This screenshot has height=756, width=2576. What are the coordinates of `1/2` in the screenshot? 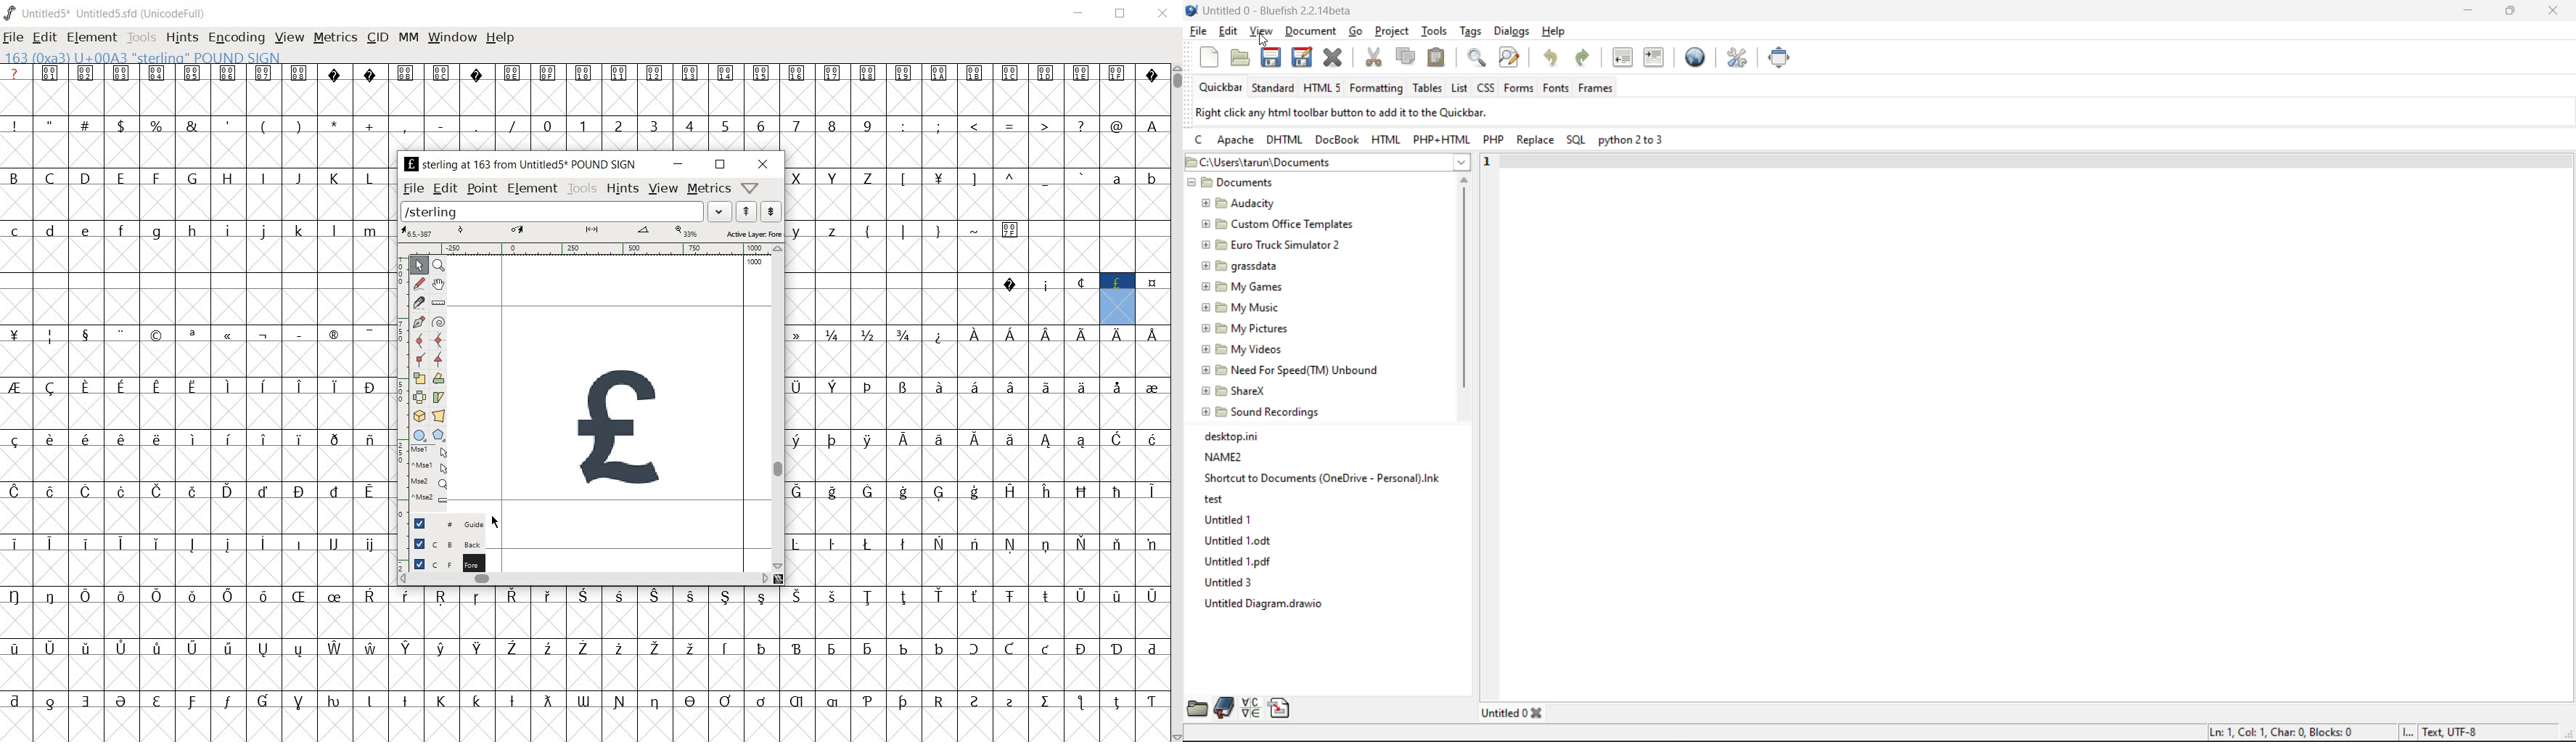 It's located at (866, 333).